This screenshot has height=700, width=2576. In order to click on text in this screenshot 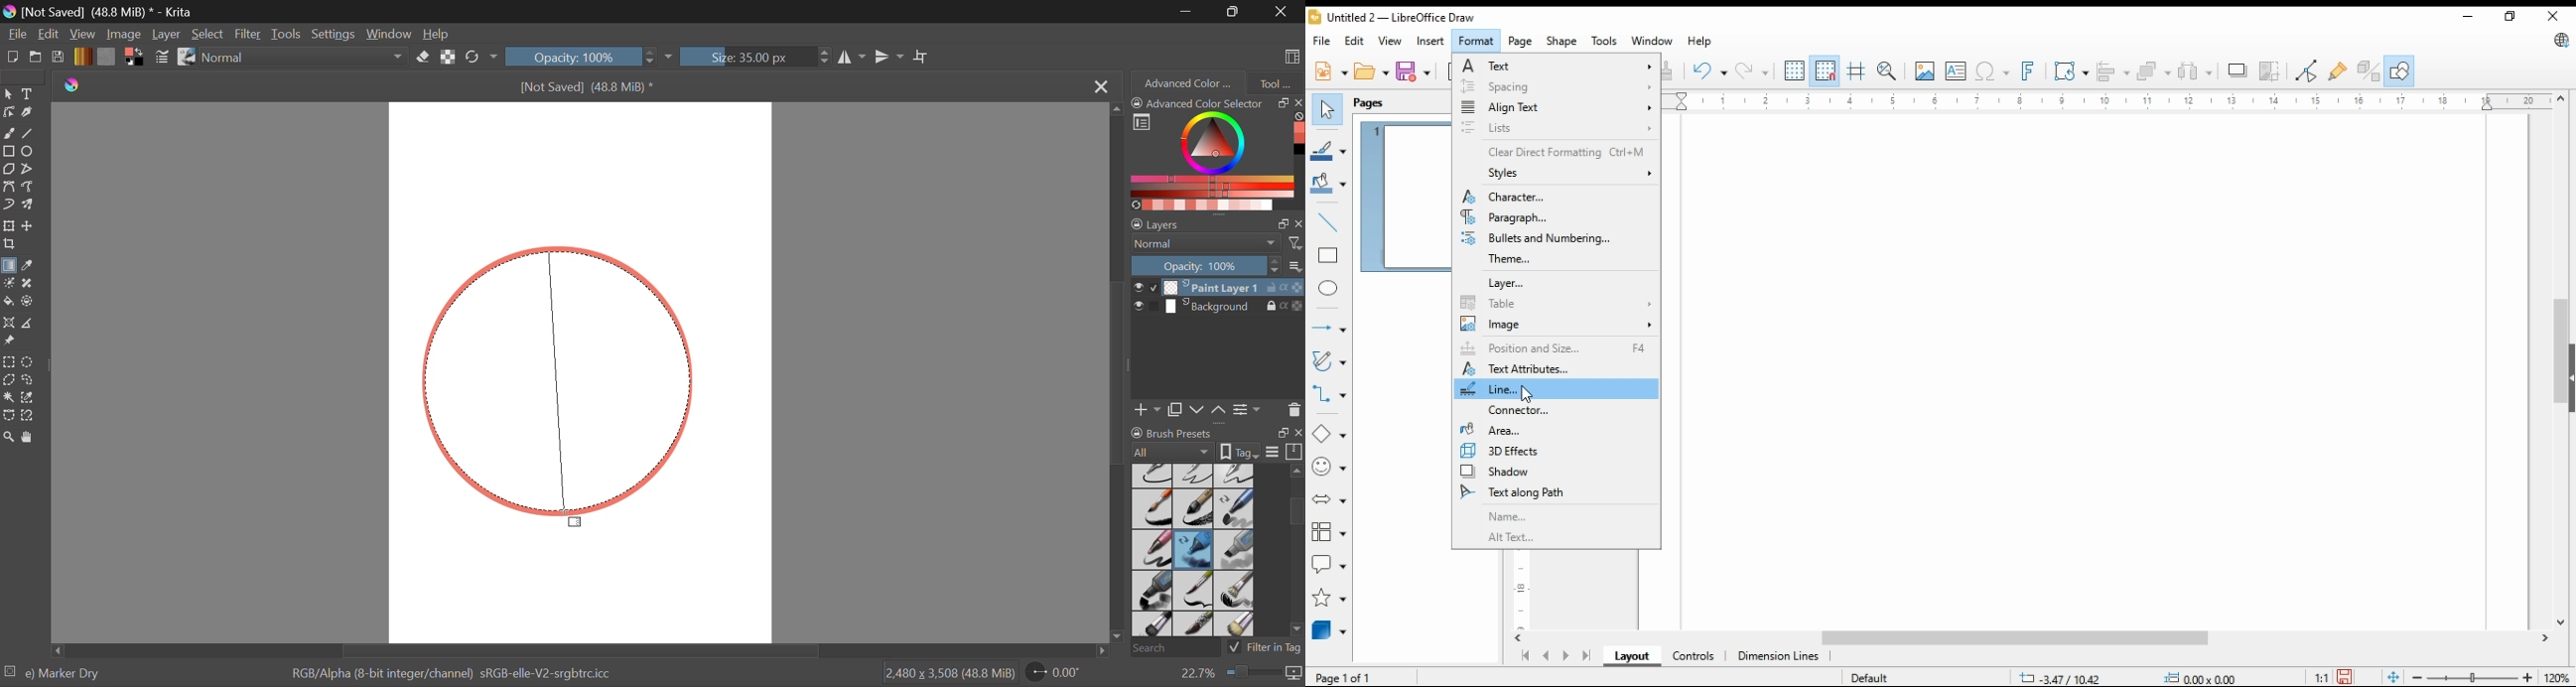, I will do `click(1555, 66)`.